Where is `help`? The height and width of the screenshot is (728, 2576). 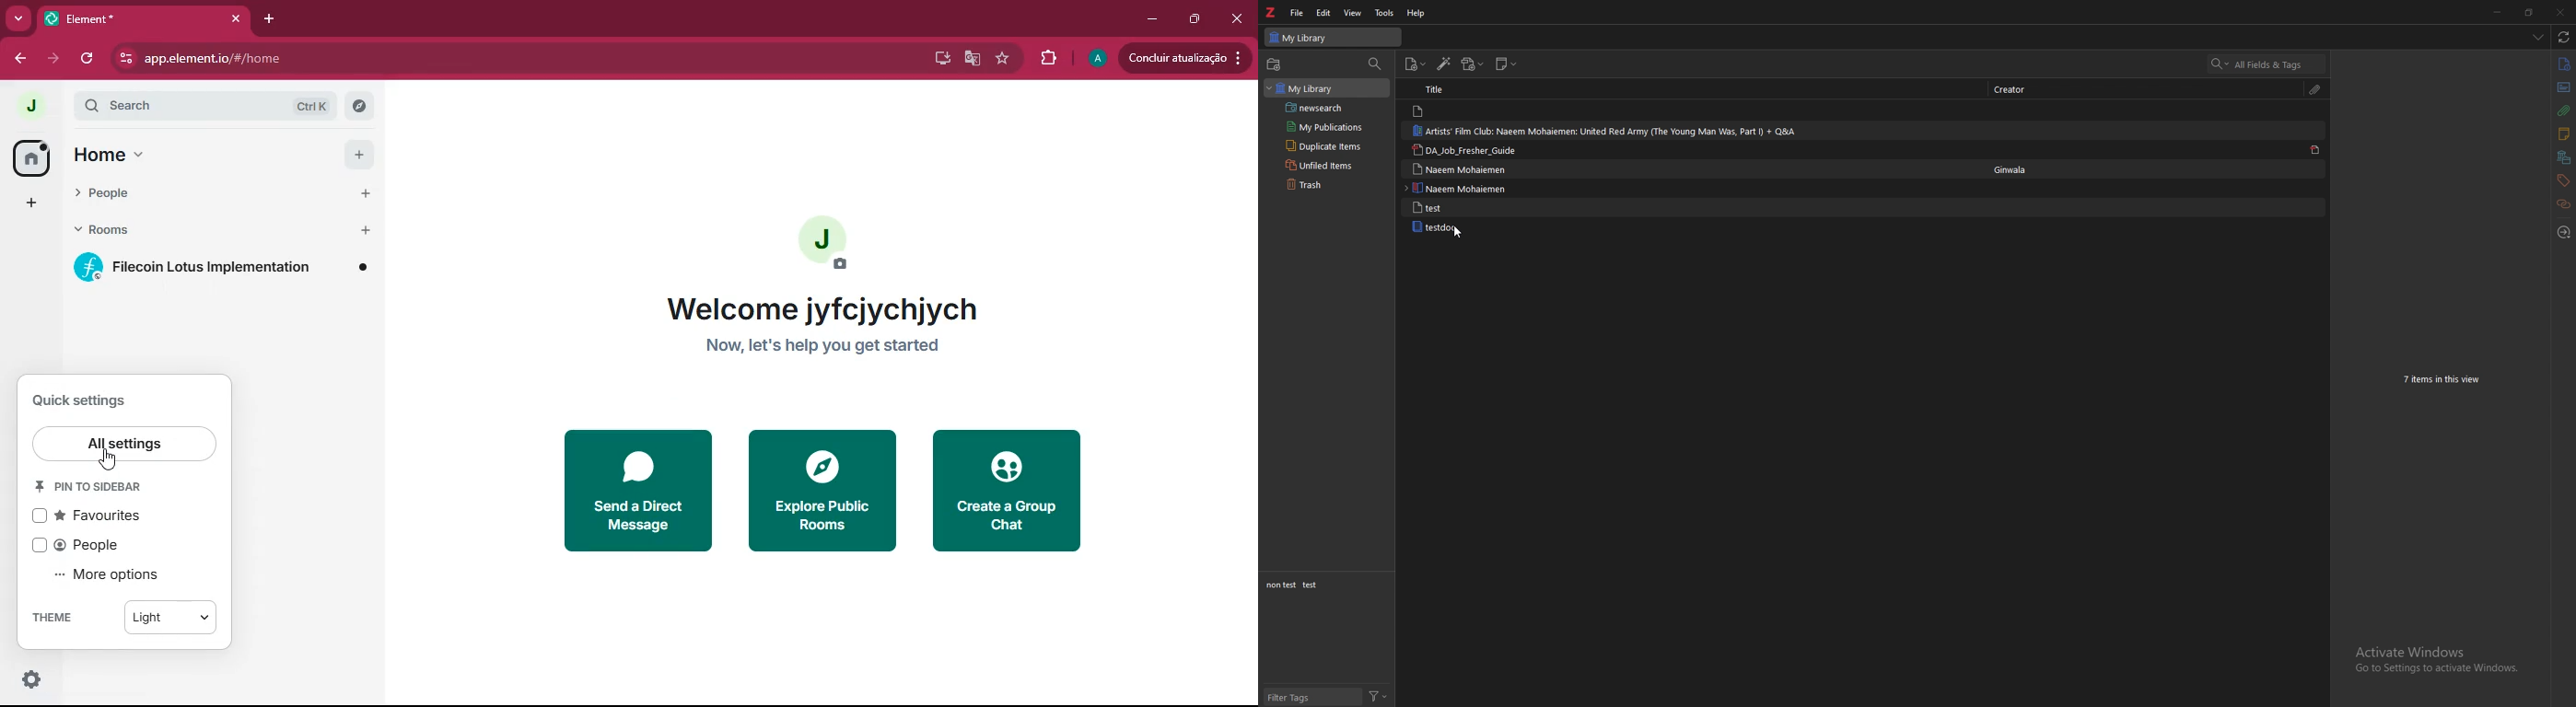 help is located at coordinates (1417, 13).